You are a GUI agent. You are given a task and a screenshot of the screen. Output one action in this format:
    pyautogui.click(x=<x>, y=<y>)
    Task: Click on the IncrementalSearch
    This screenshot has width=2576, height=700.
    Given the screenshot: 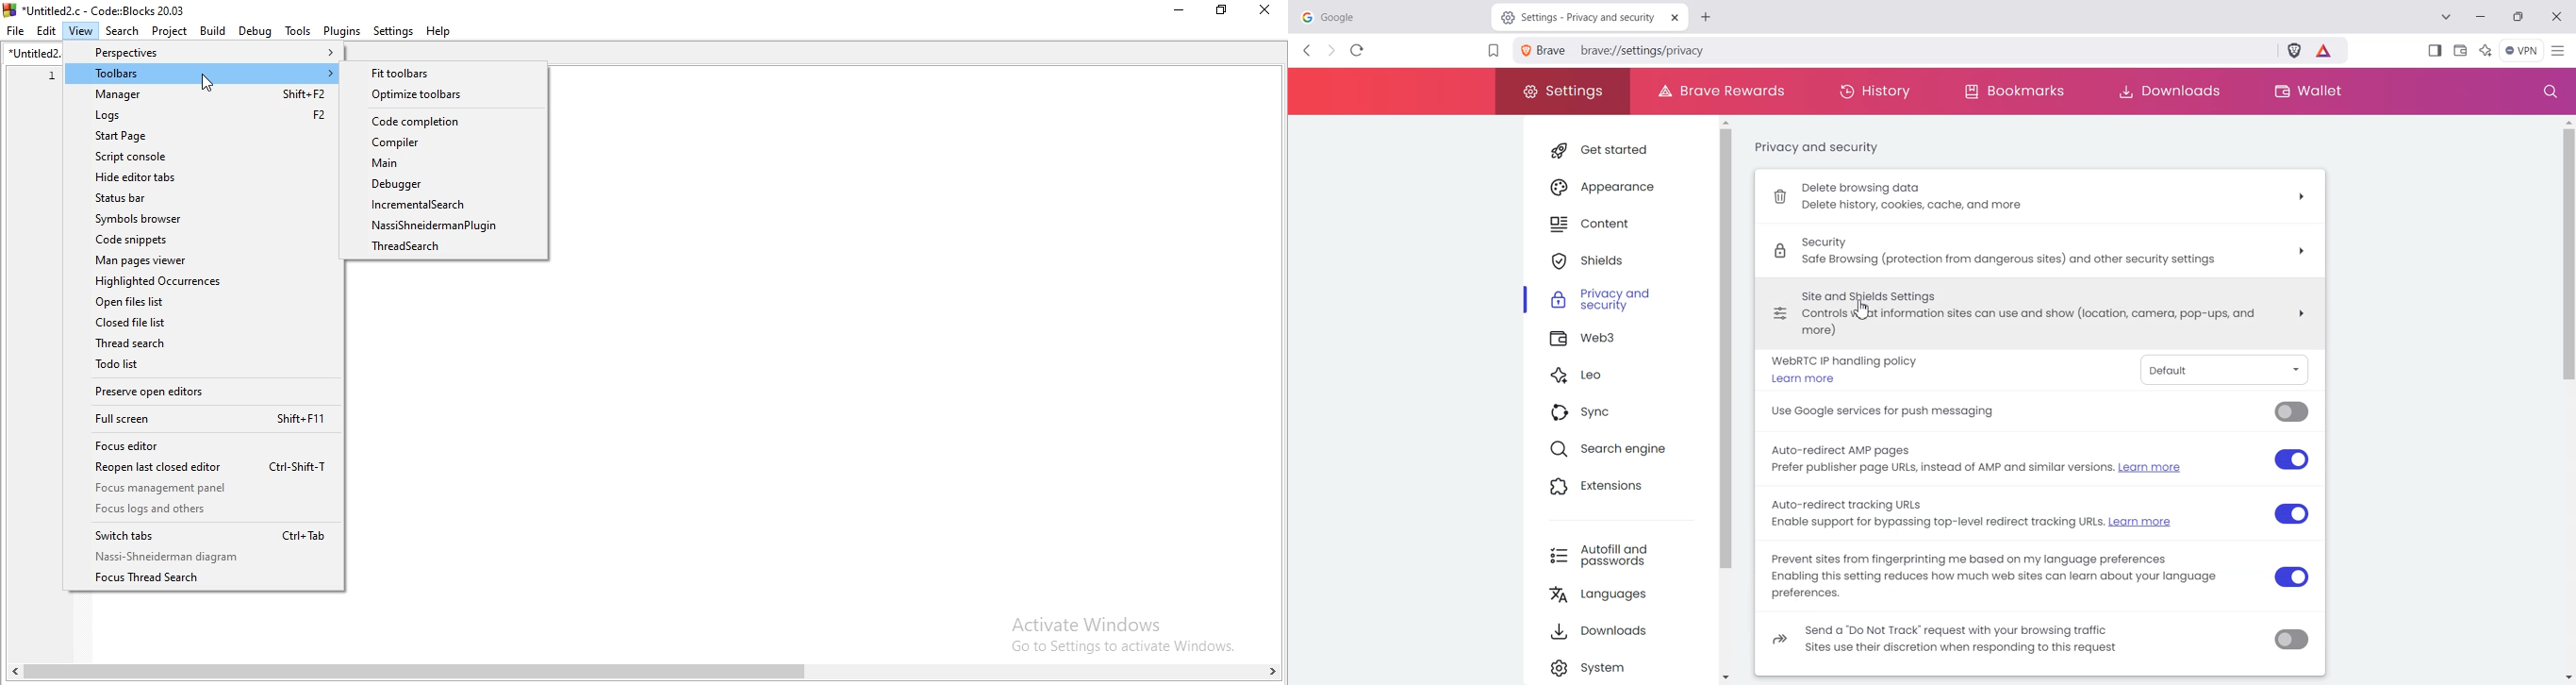 What is the action you would take?
    pyautogui.click(x=445, y=204)
    